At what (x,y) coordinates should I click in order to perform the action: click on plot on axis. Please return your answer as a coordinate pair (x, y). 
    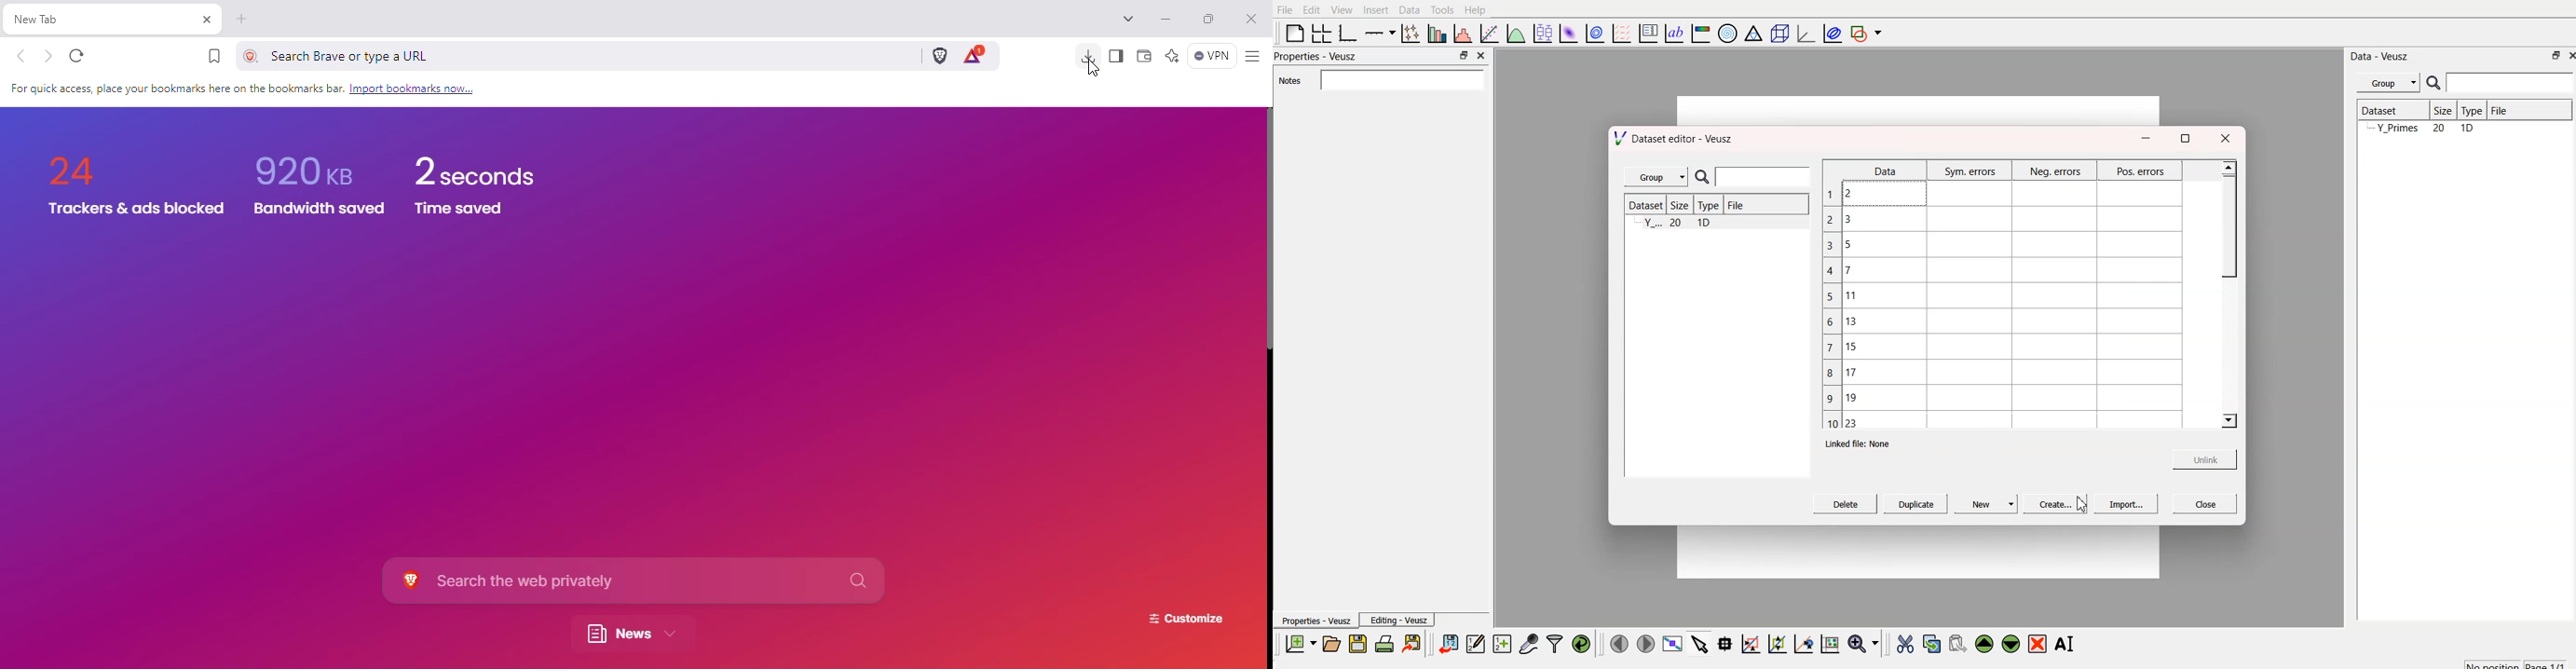
    Looking at the image, I should click on (1378, 31).